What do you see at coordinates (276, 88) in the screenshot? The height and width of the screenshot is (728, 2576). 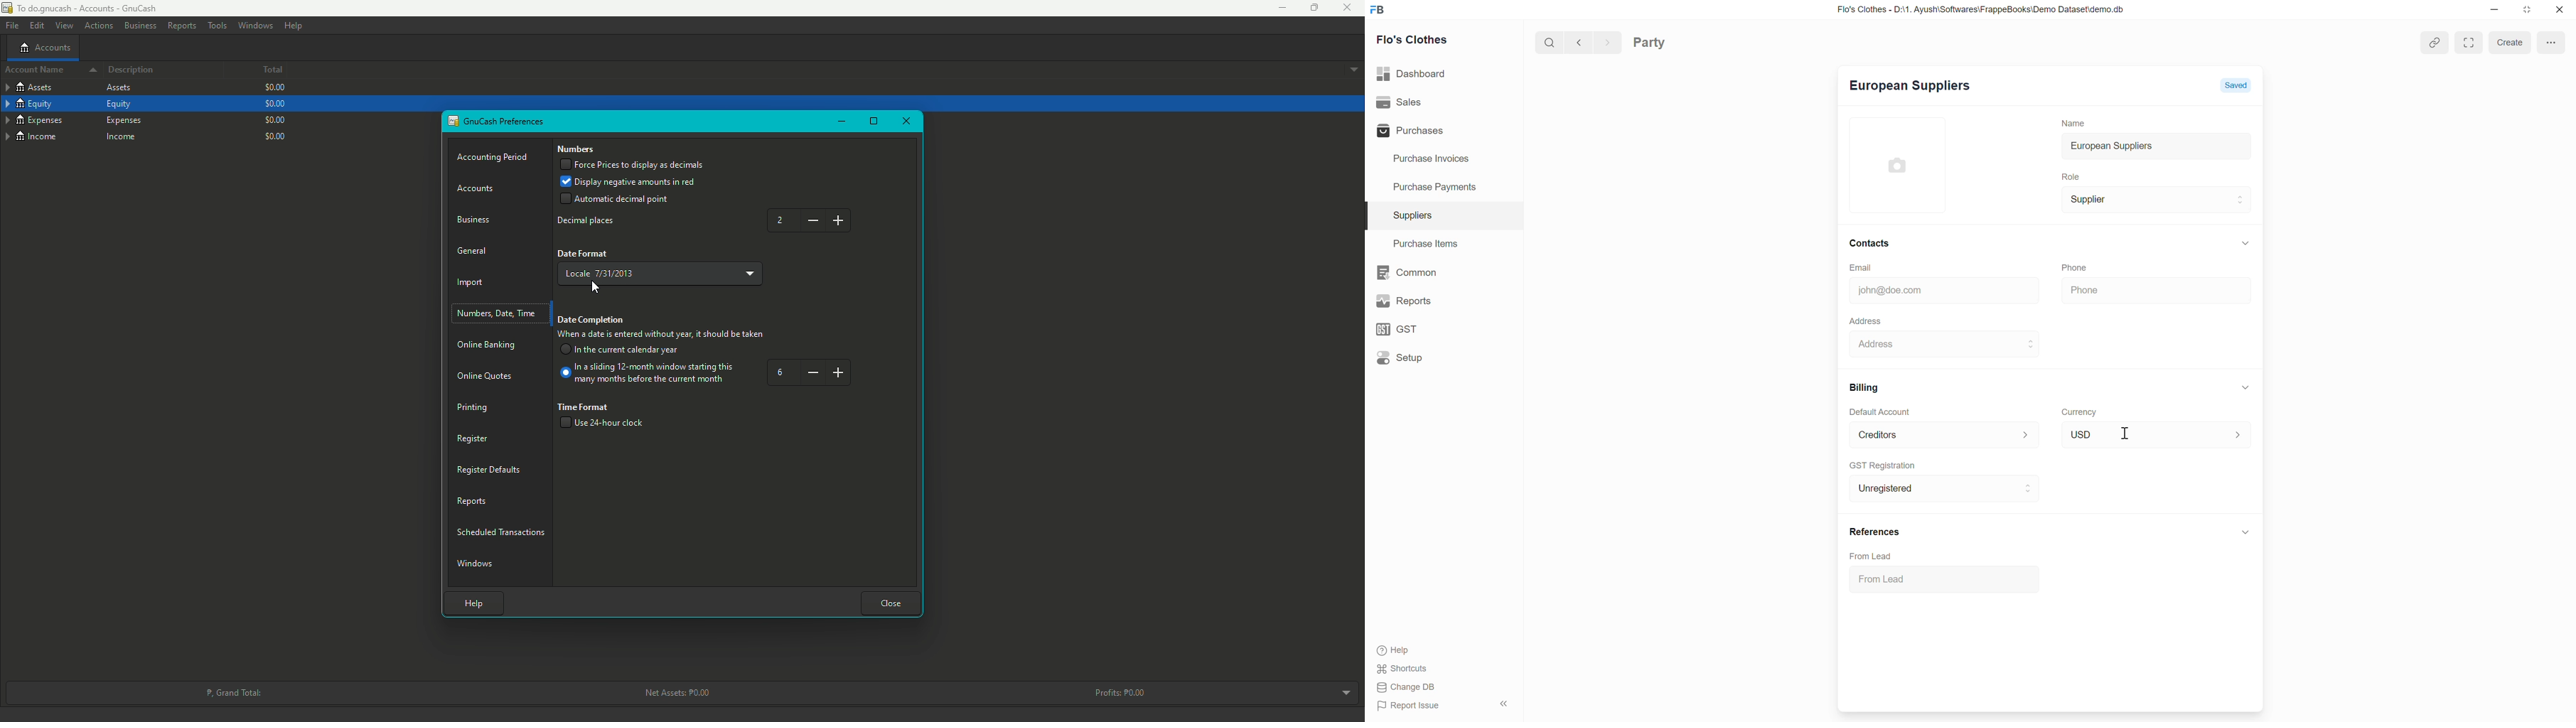 I see `$0` at bounding box center [276, 88].